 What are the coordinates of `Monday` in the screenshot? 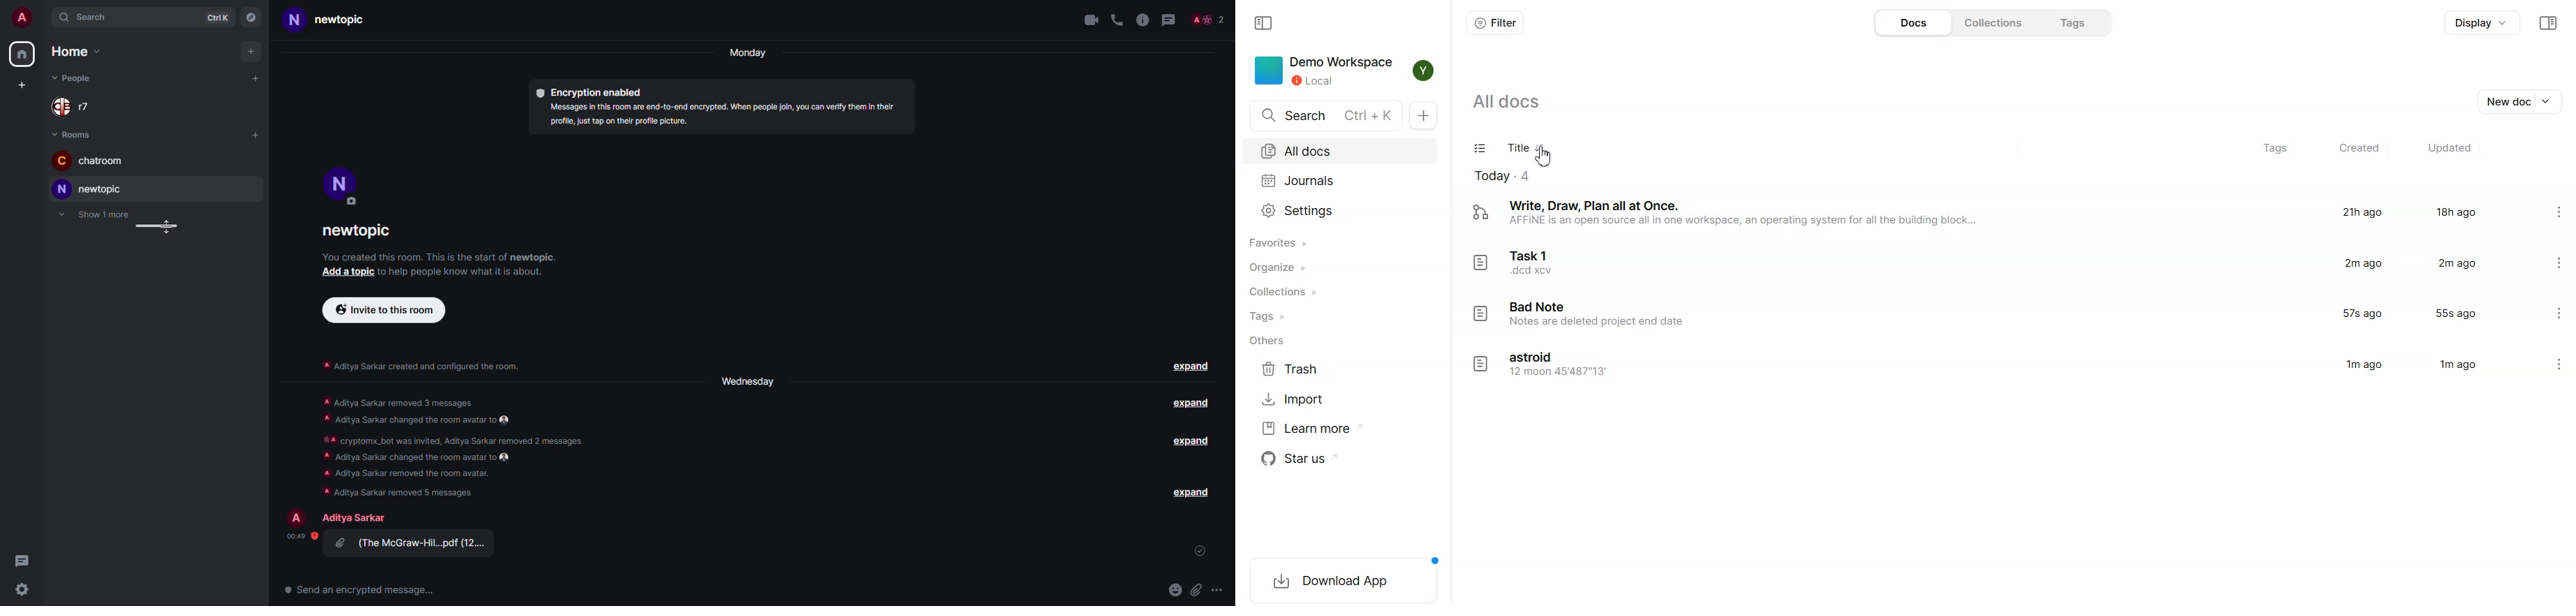 It's located at (745, 54).